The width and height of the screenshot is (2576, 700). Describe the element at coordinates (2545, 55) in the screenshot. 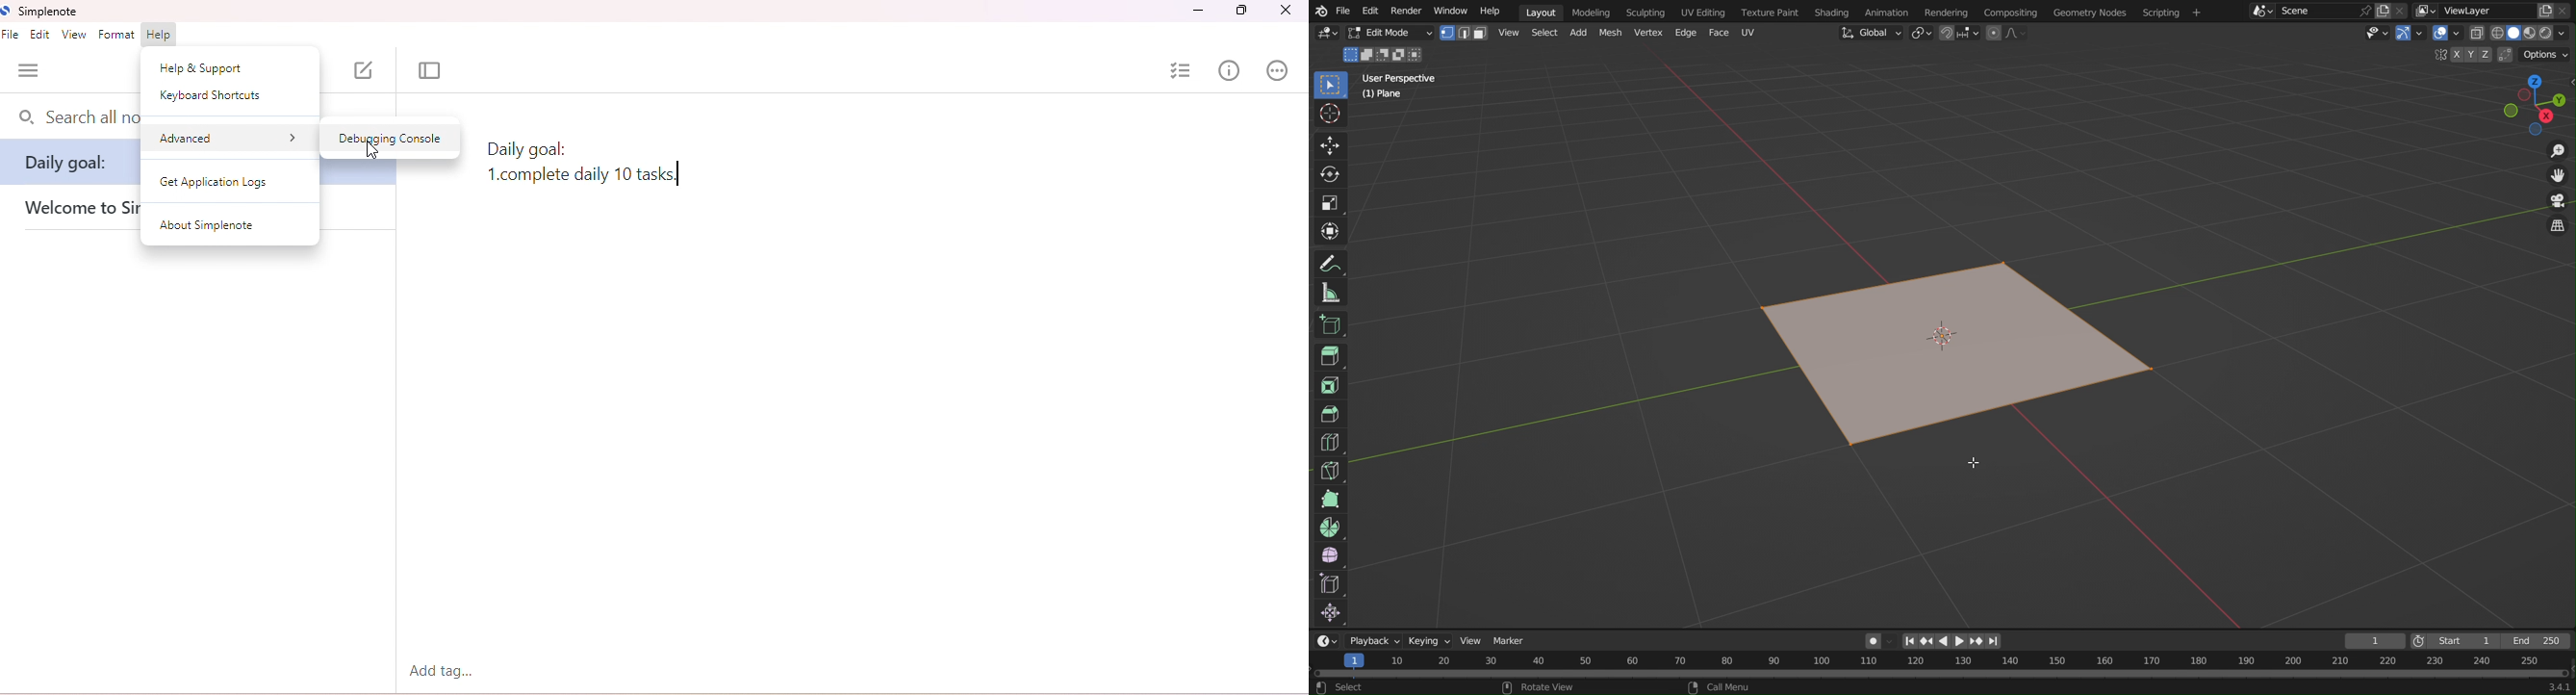

I see `Options` at that location.